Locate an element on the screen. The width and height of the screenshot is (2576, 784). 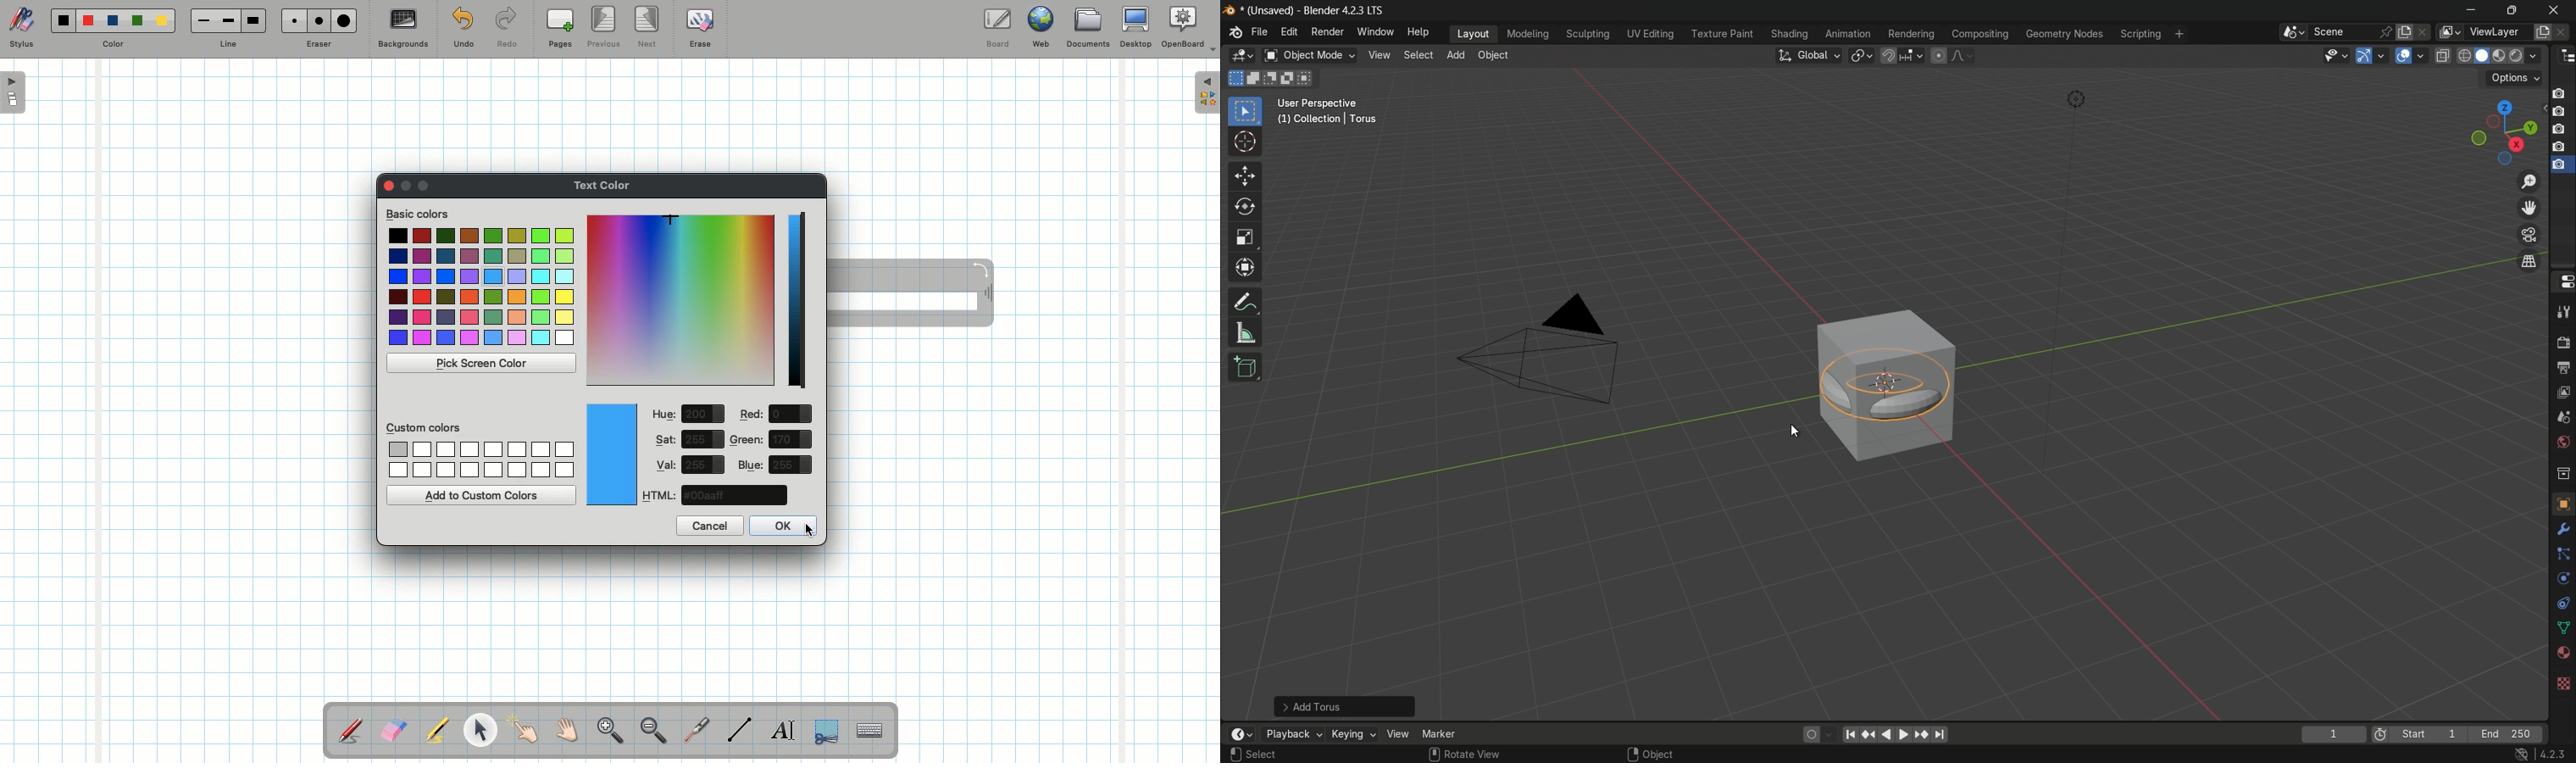
4.2.3 is located at coordinates (2553, 755).